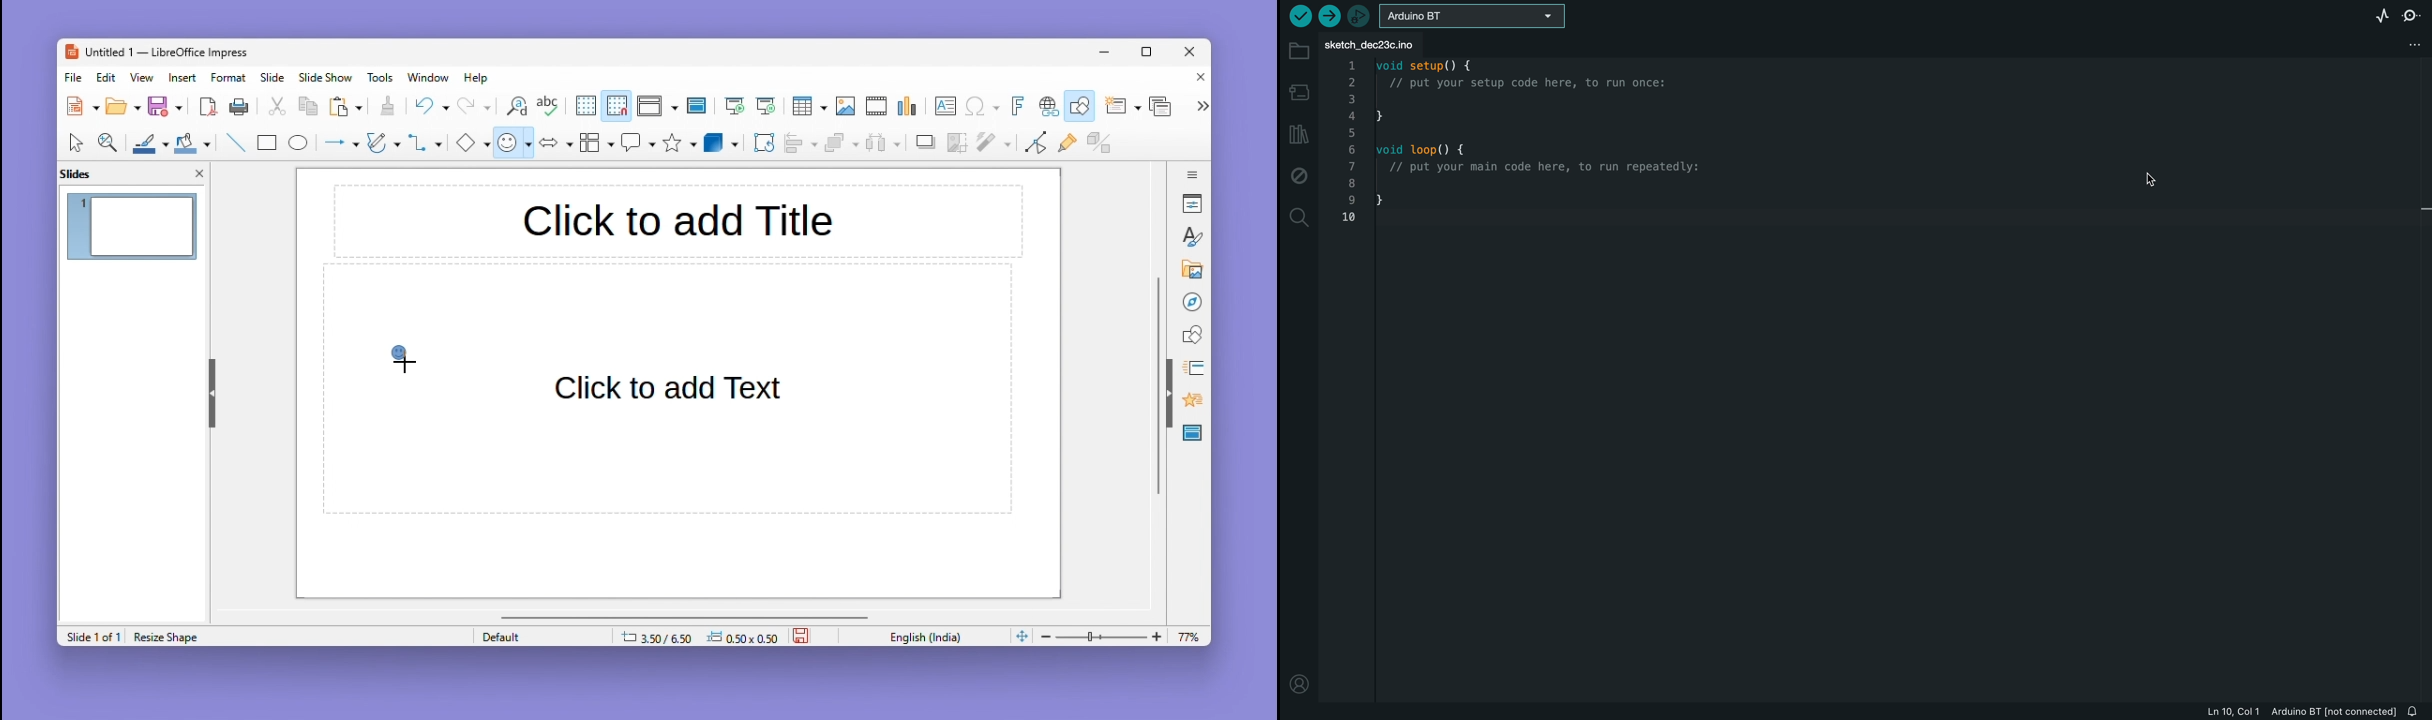  Describe the element at coordinates (839, 145) in the screenshot. I see `Arrange` at that location.